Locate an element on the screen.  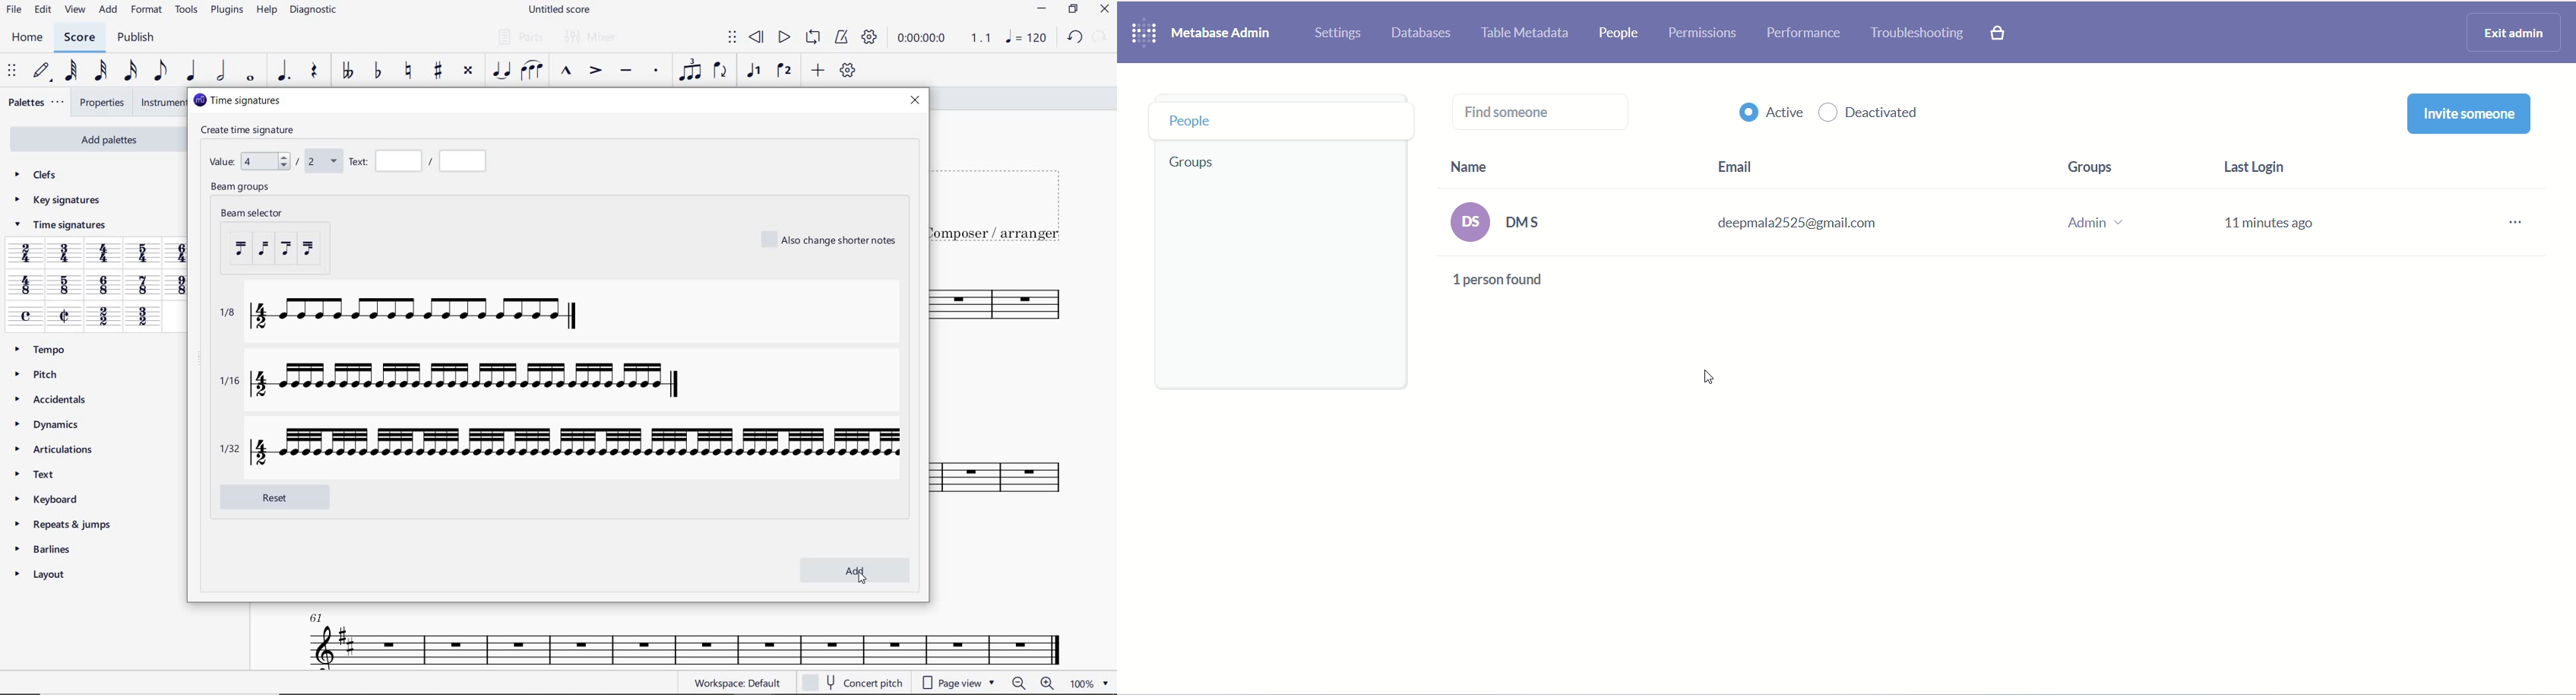
REST is located at coordinates (315, 71).